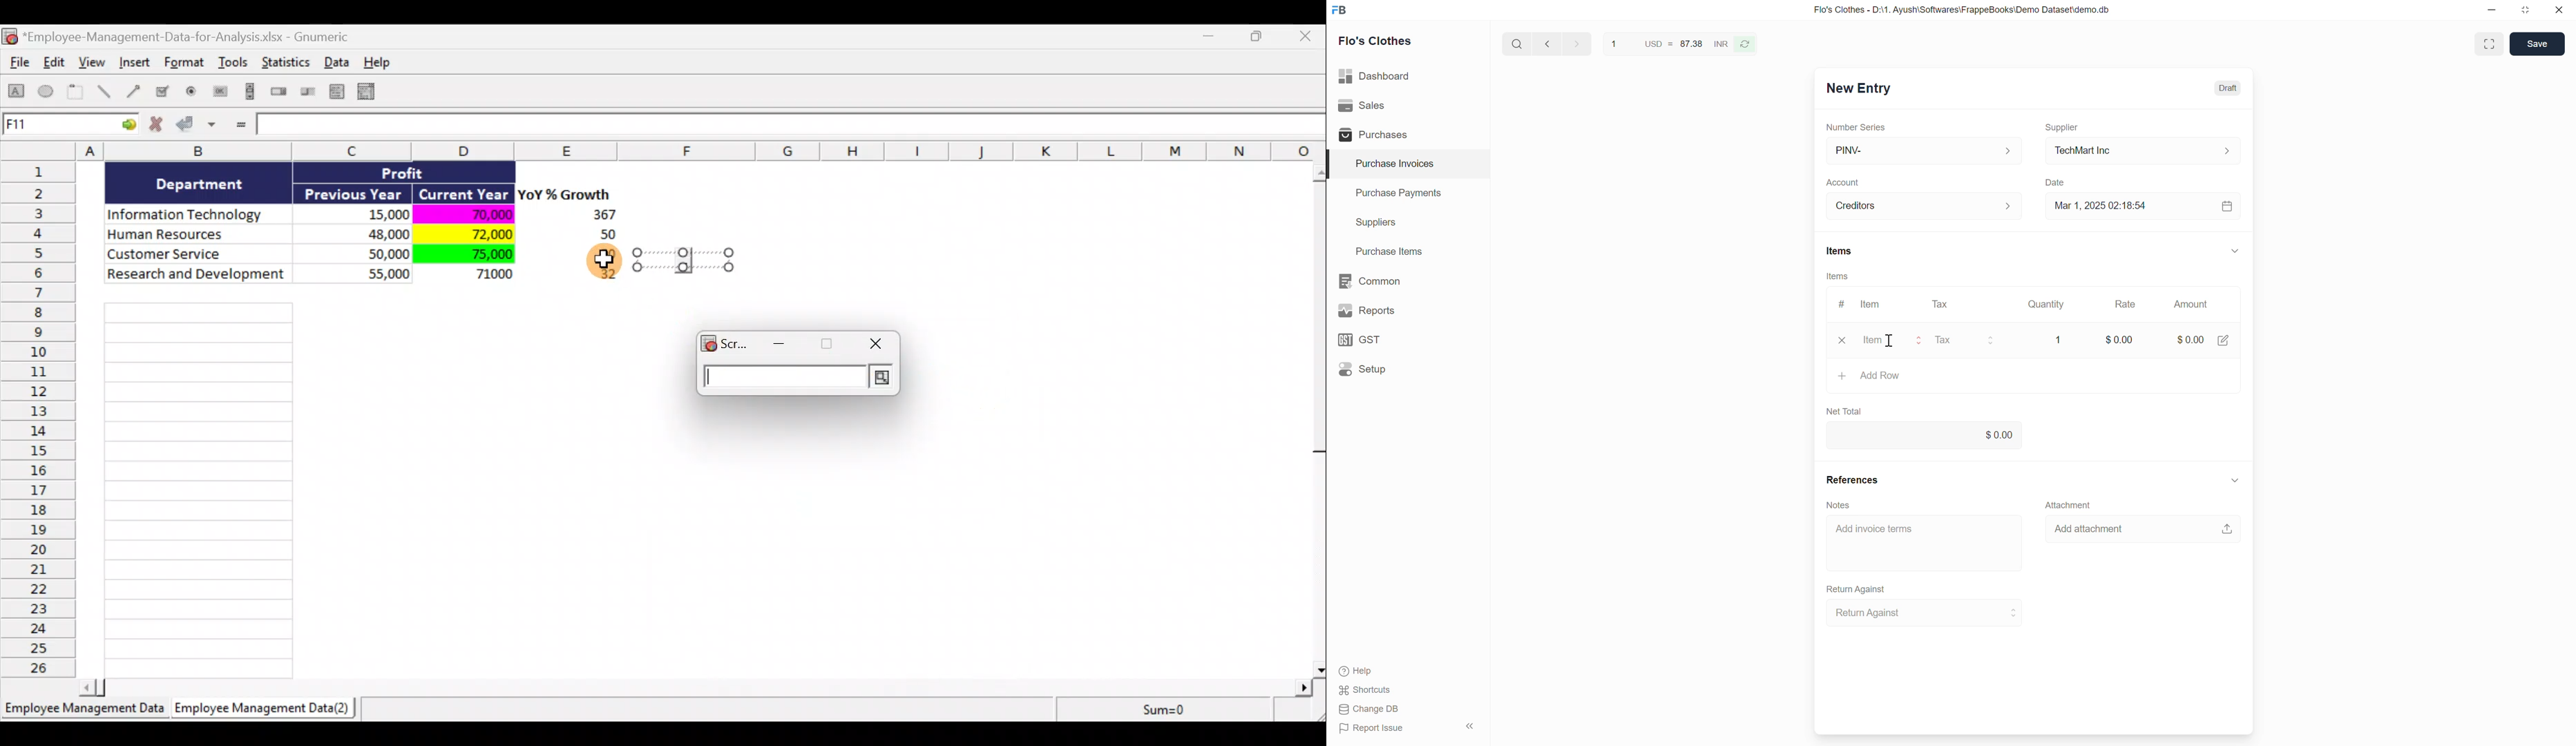  Describe the element at coordinates (163, 91) in the screenshot. I see `Create a checkbox` at that location.